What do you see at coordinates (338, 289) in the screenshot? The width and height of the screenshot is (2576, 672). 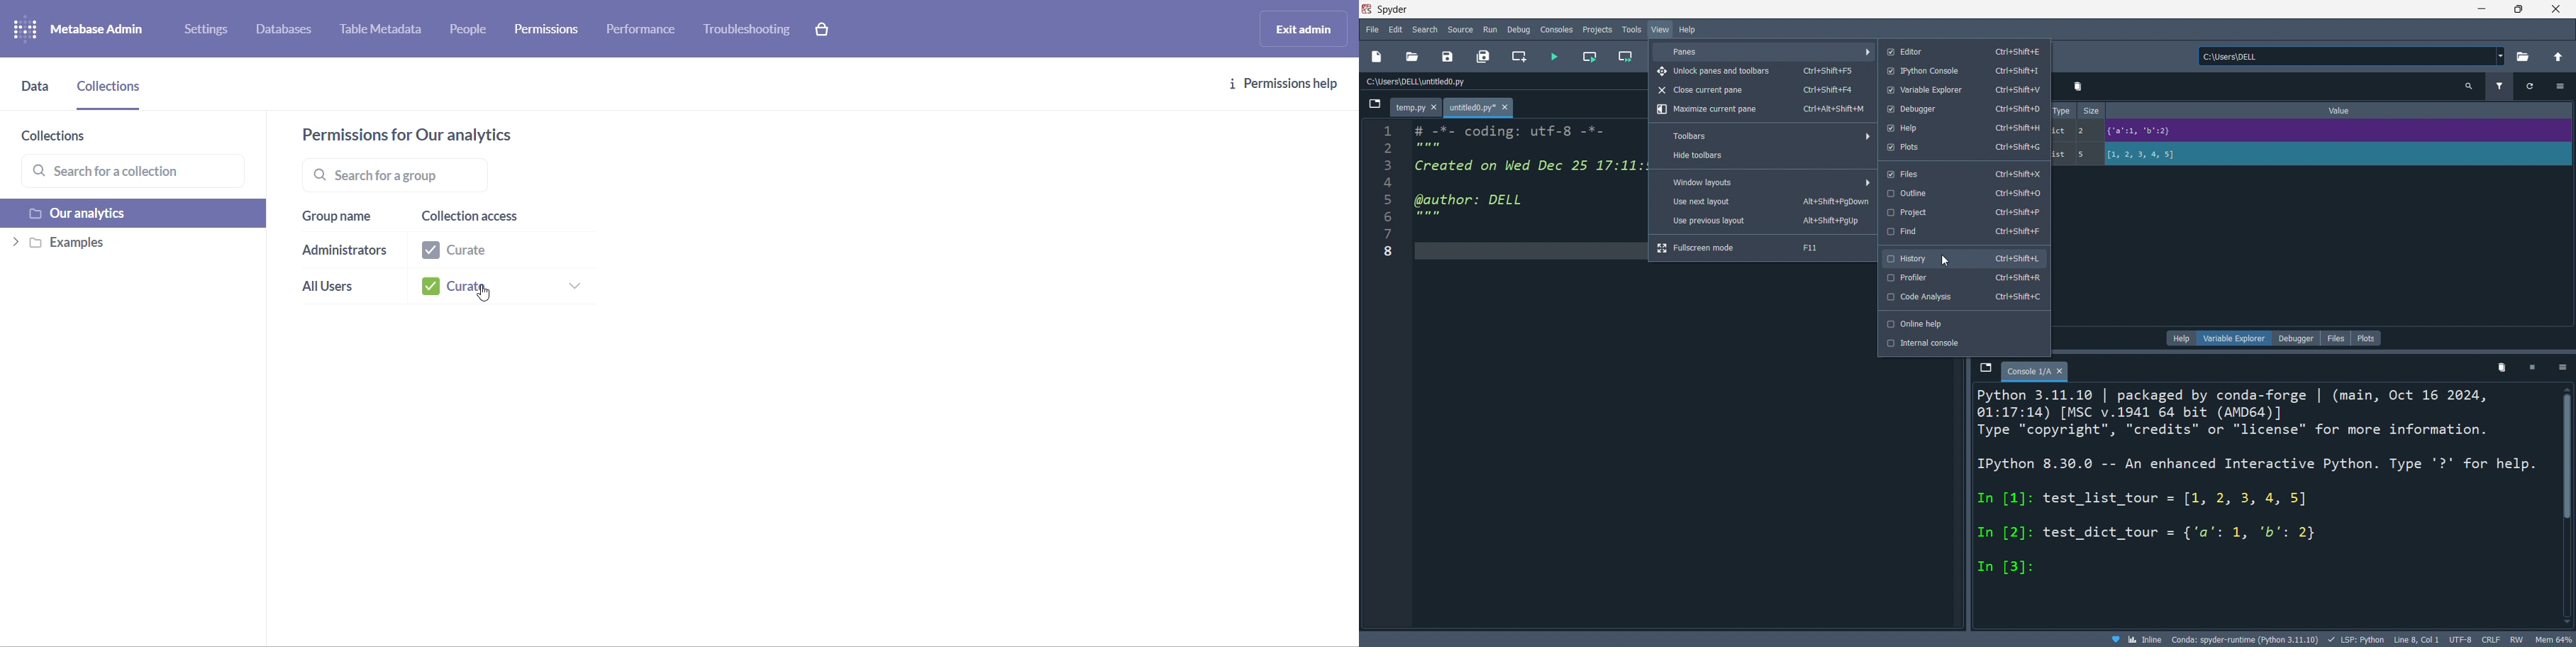 I see `all users group` at bounding box center [338, 289].